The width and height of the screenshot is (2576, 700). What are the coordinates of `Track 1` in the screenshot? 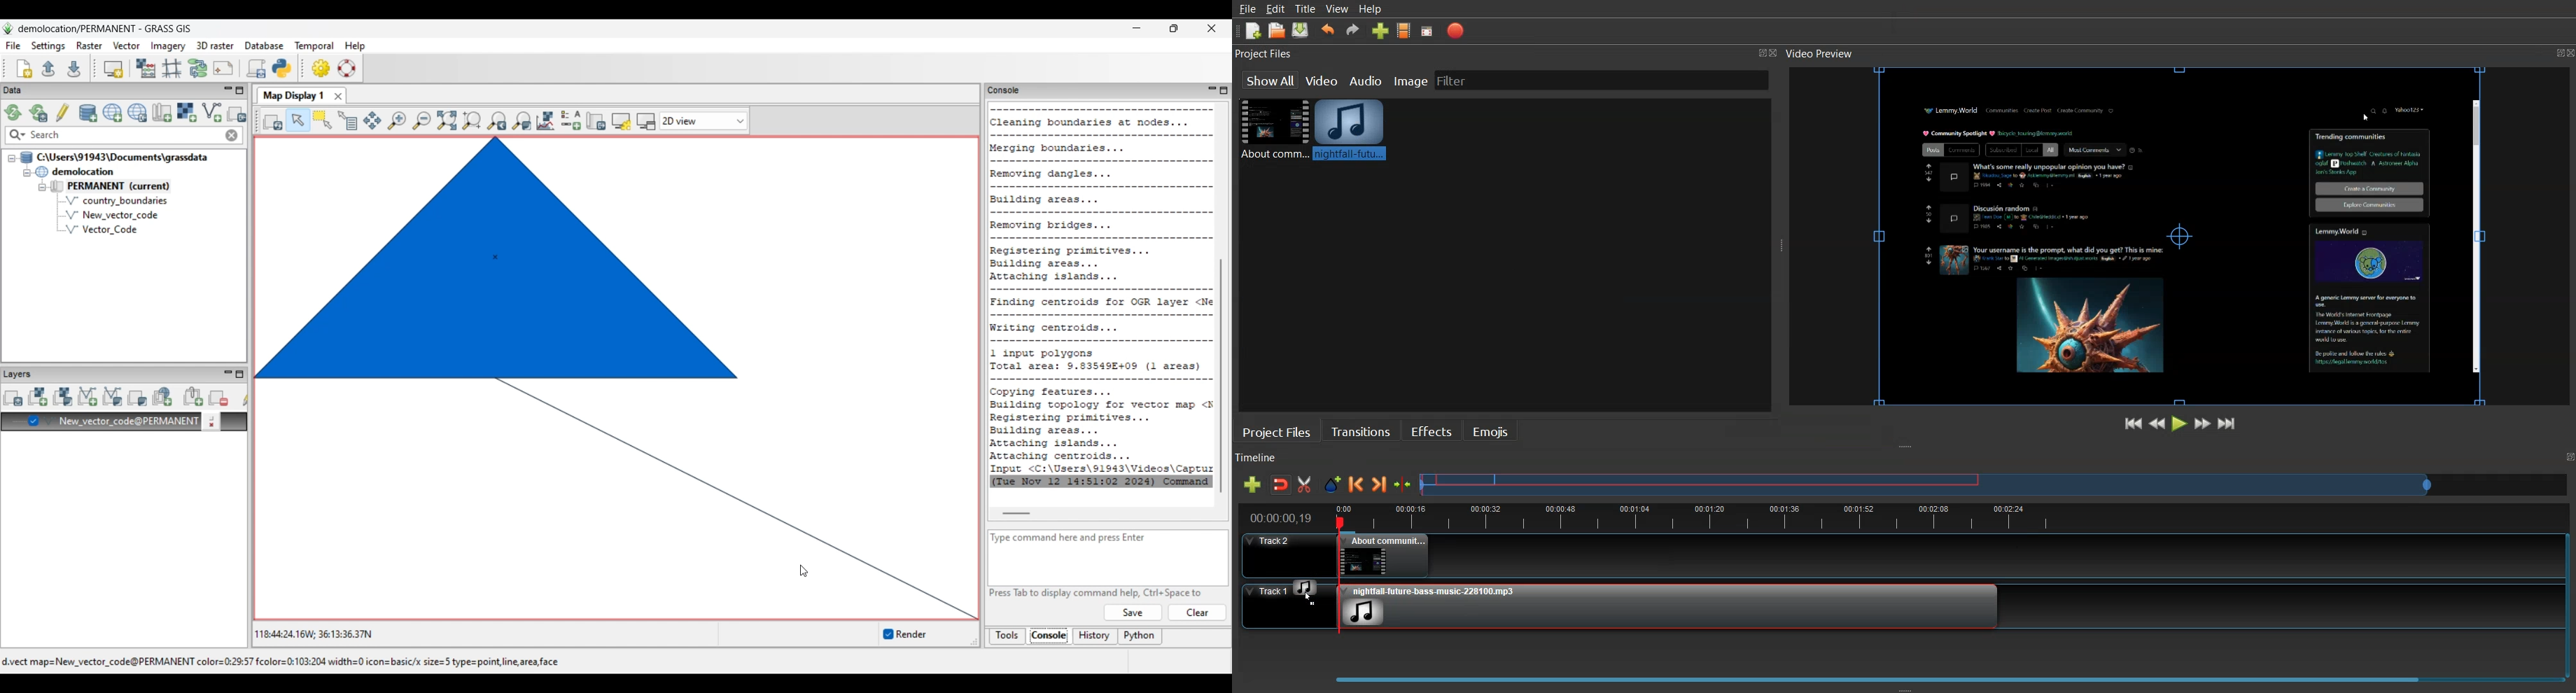 It's located at (1279, 606).